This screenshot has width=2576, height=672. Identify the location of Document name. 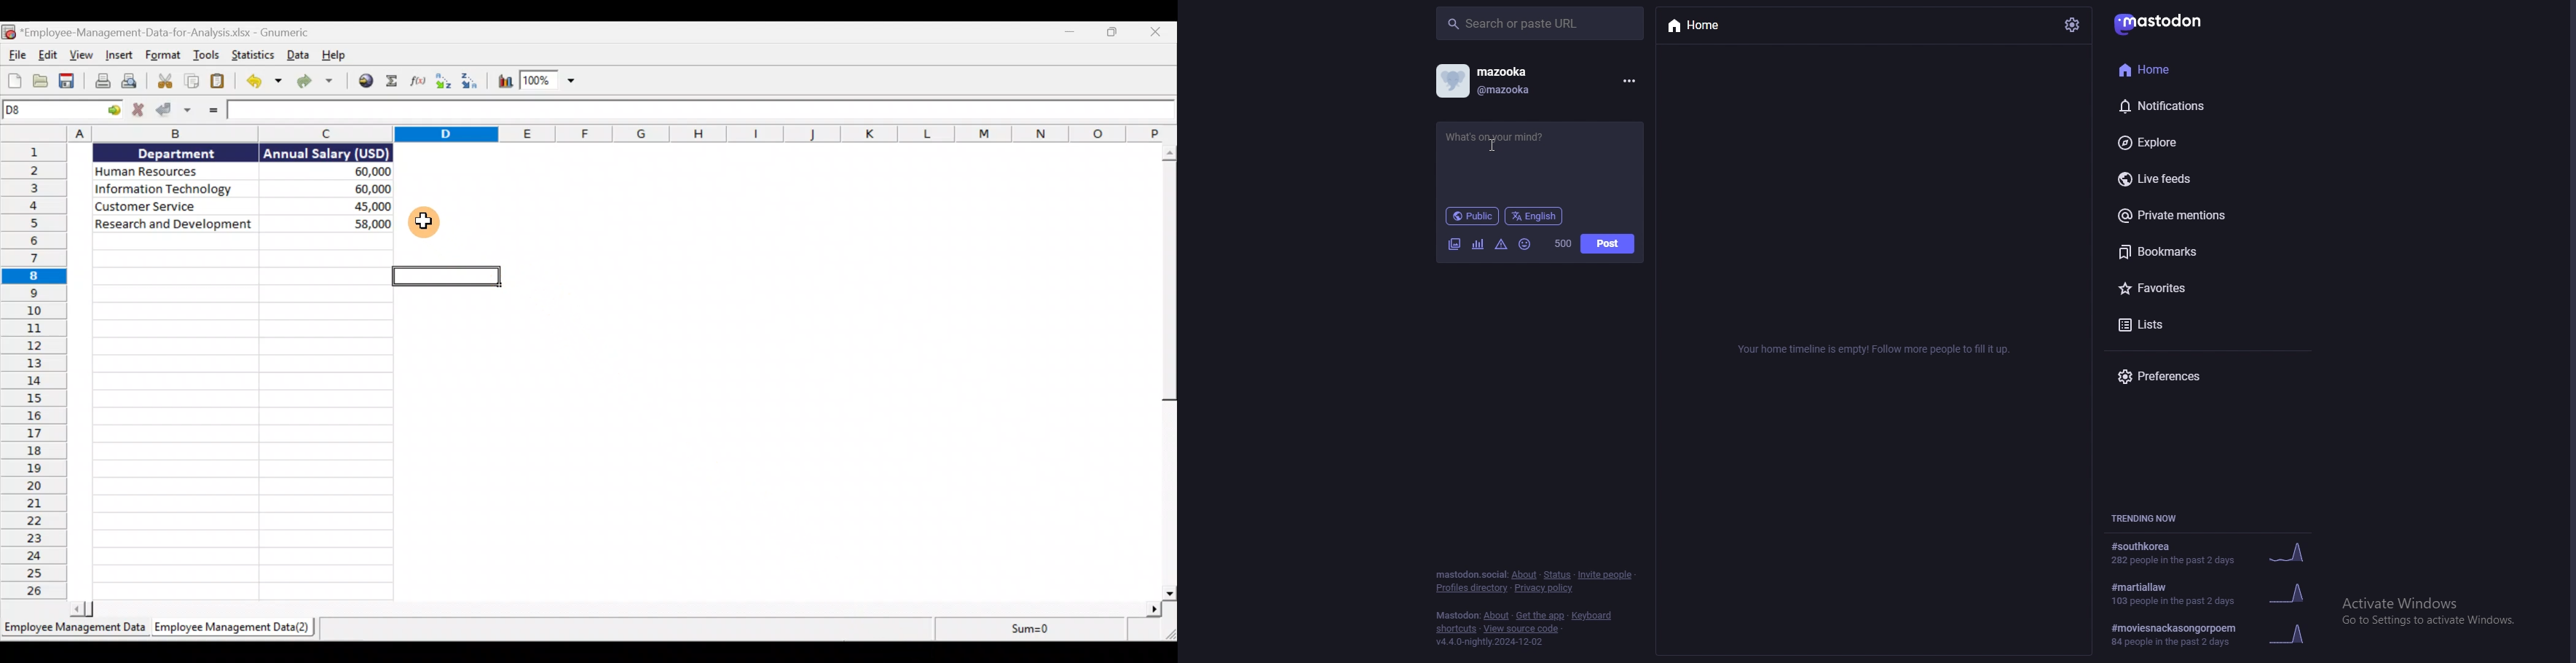
(159, 30).